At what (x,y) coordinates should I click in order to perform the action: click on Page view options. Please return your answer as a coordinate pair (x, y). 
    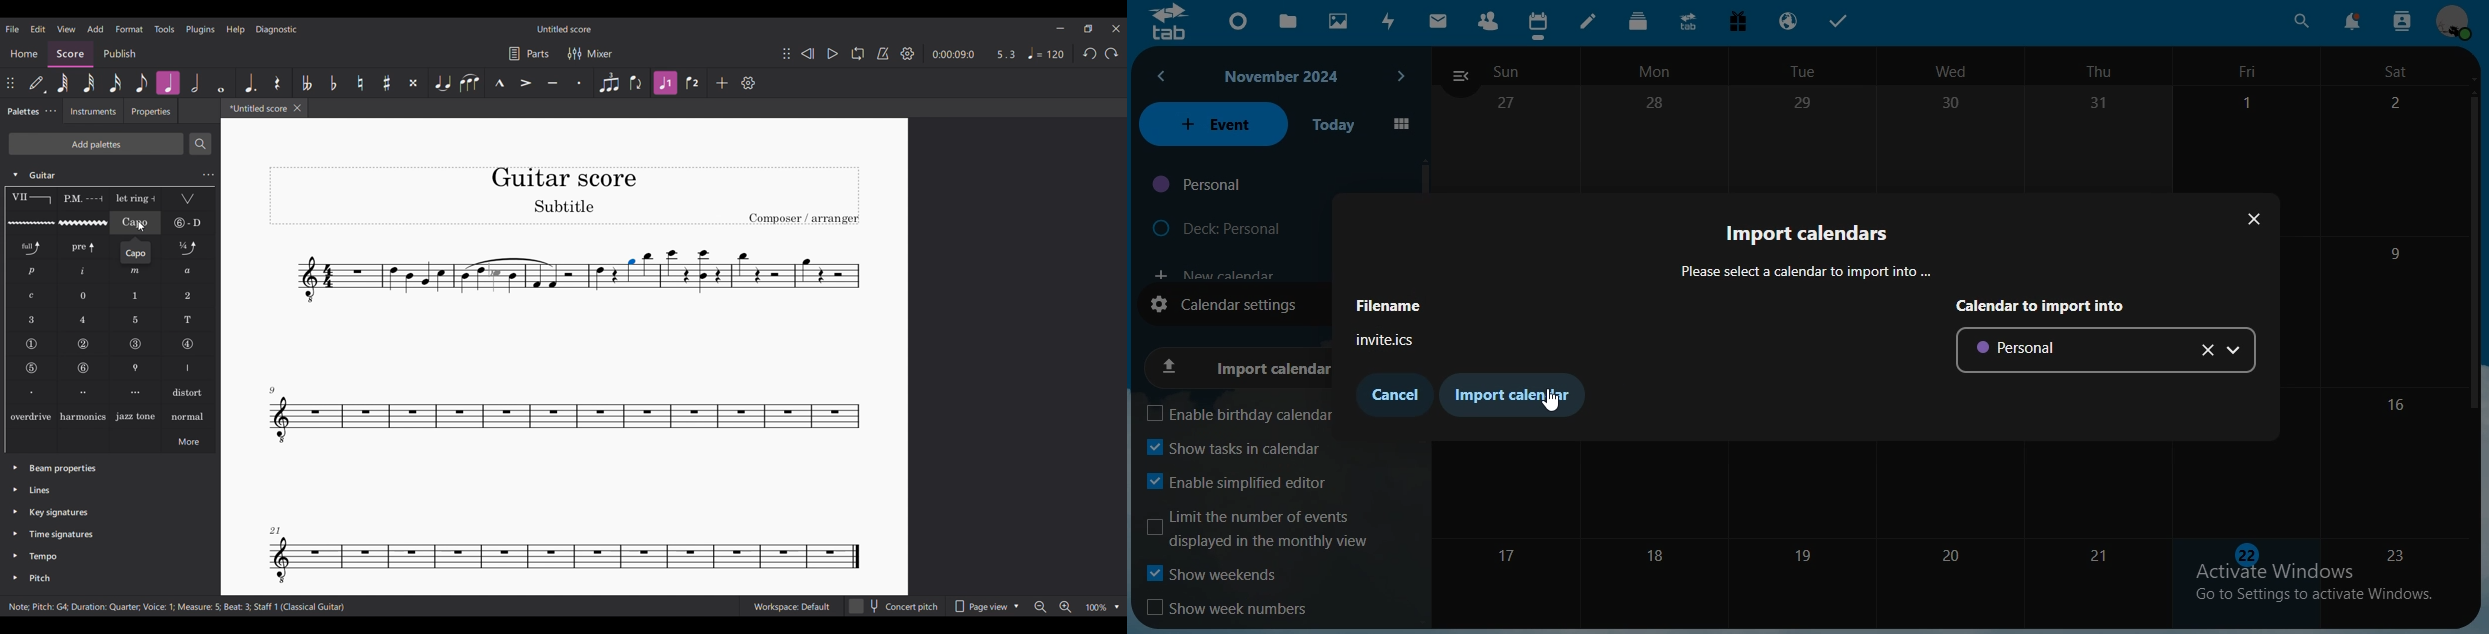
    Looking at the image, I should click on (987, 606).